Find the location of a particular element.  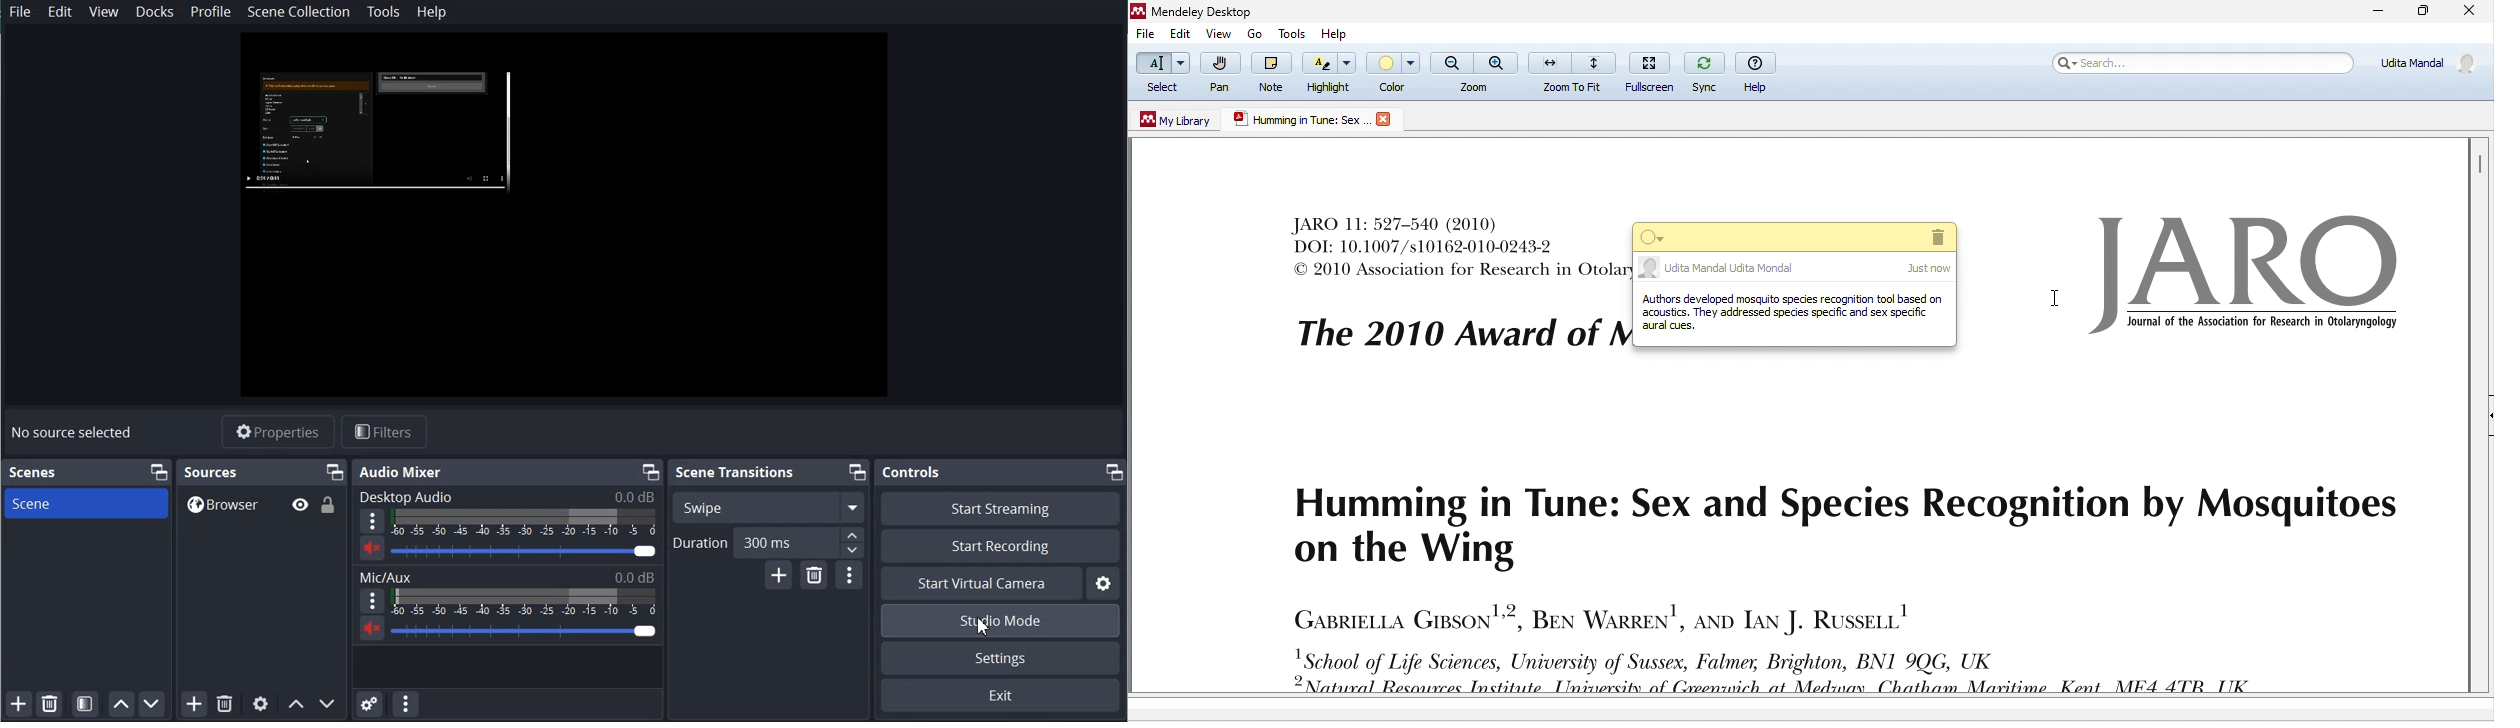

Remove selected Source is located at coordinates (225, 704).